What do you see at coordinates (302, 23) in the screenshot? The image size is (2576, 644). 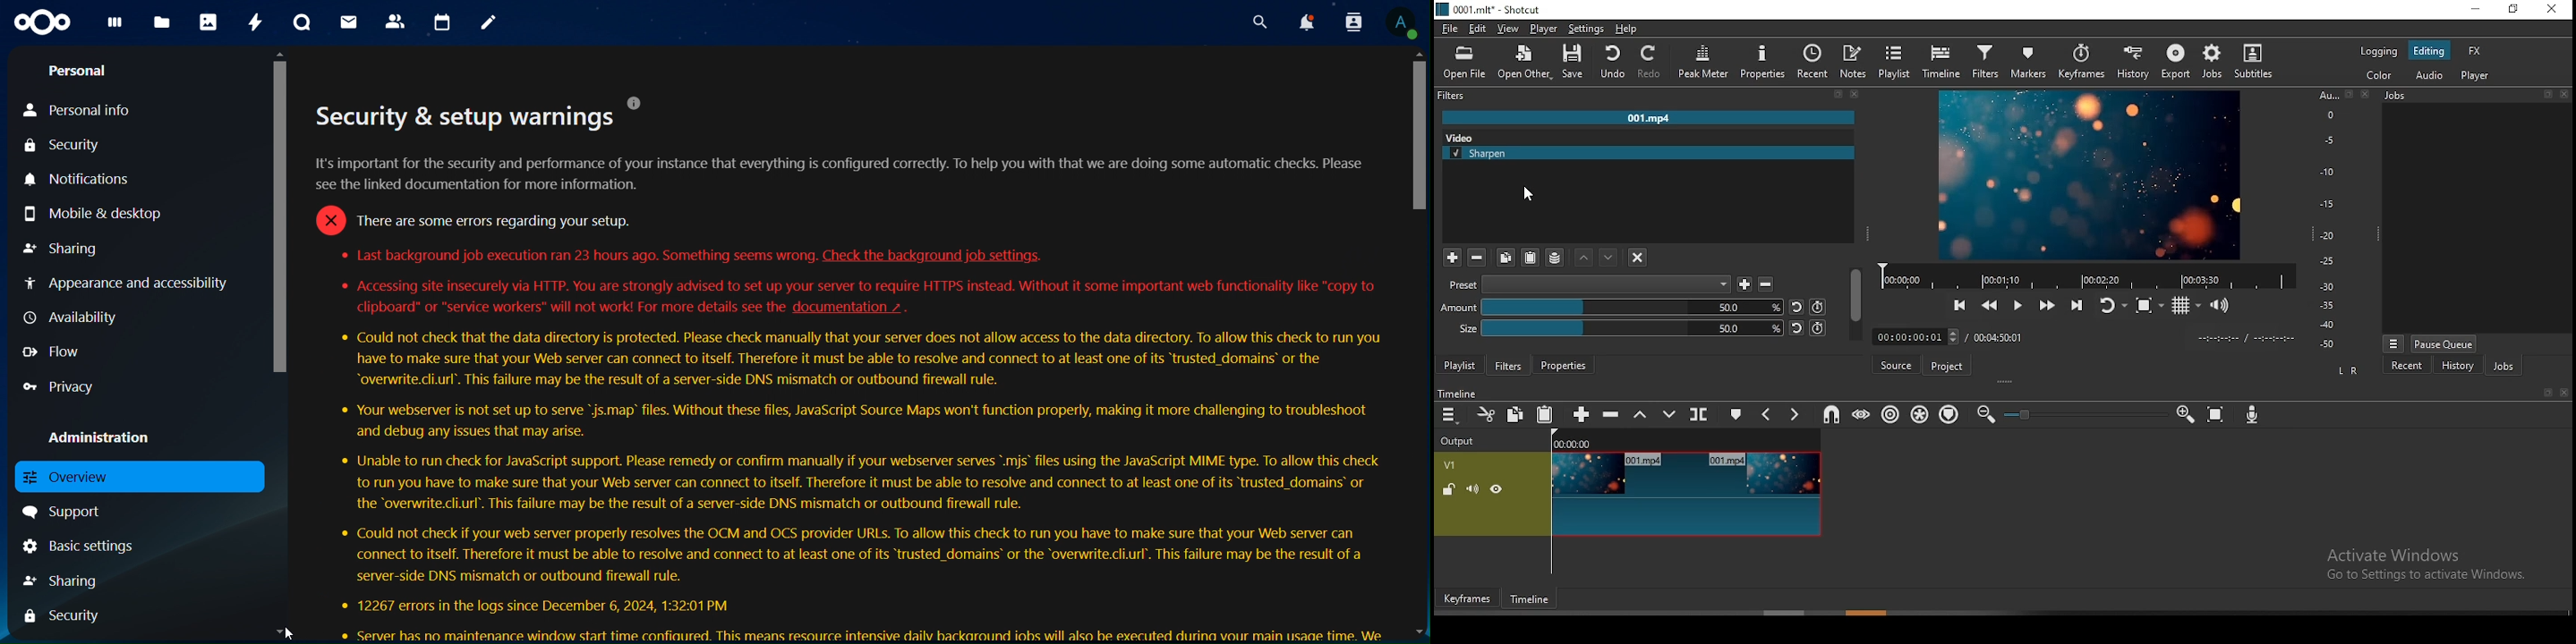 I see `talk` at bounding box center [302, 23].